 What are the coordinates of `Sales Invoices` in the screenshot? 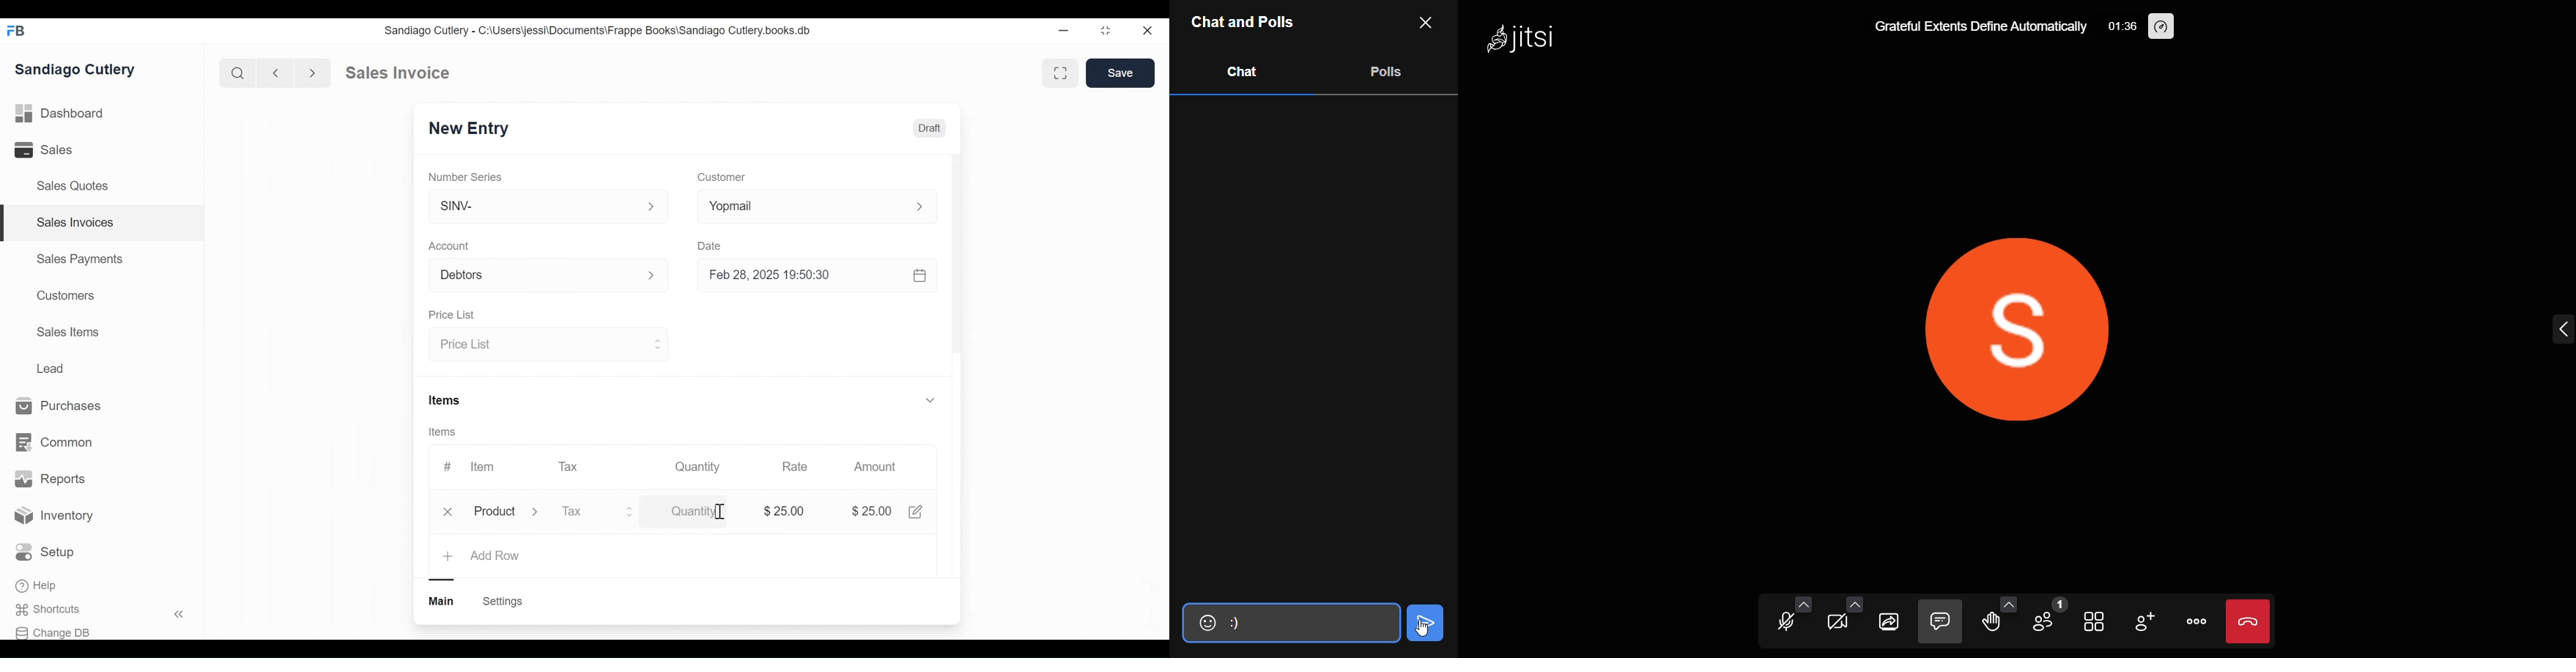 It's located at (76, 223).